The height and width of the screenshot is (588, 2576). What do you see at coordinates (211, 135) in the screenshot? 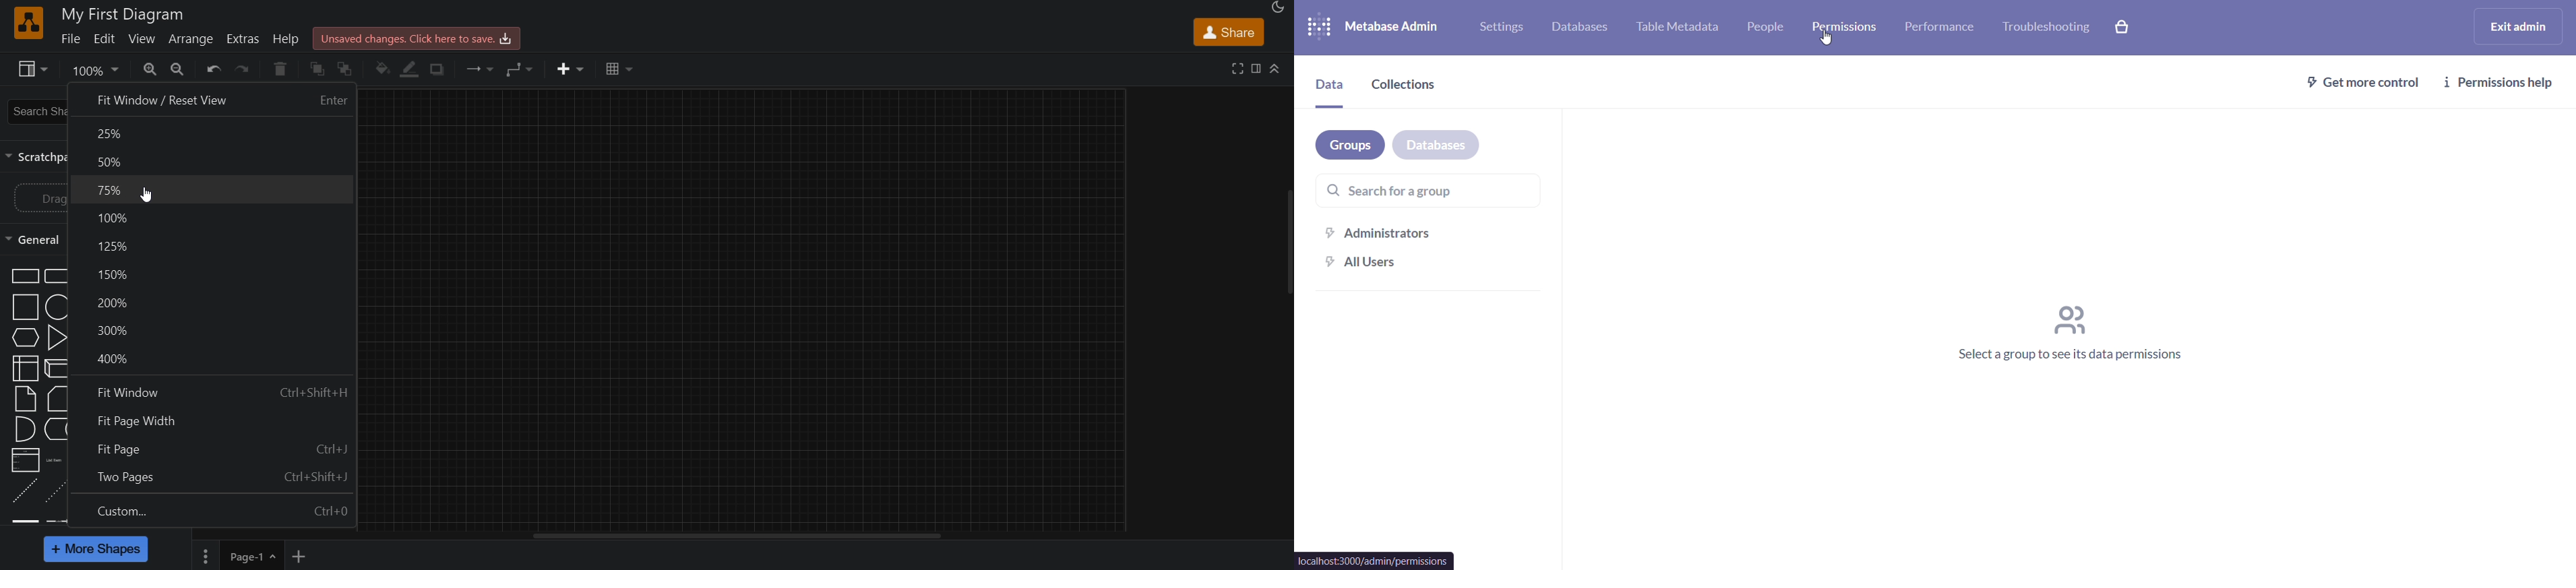
I see `25%` at bounding box center [211, 135].